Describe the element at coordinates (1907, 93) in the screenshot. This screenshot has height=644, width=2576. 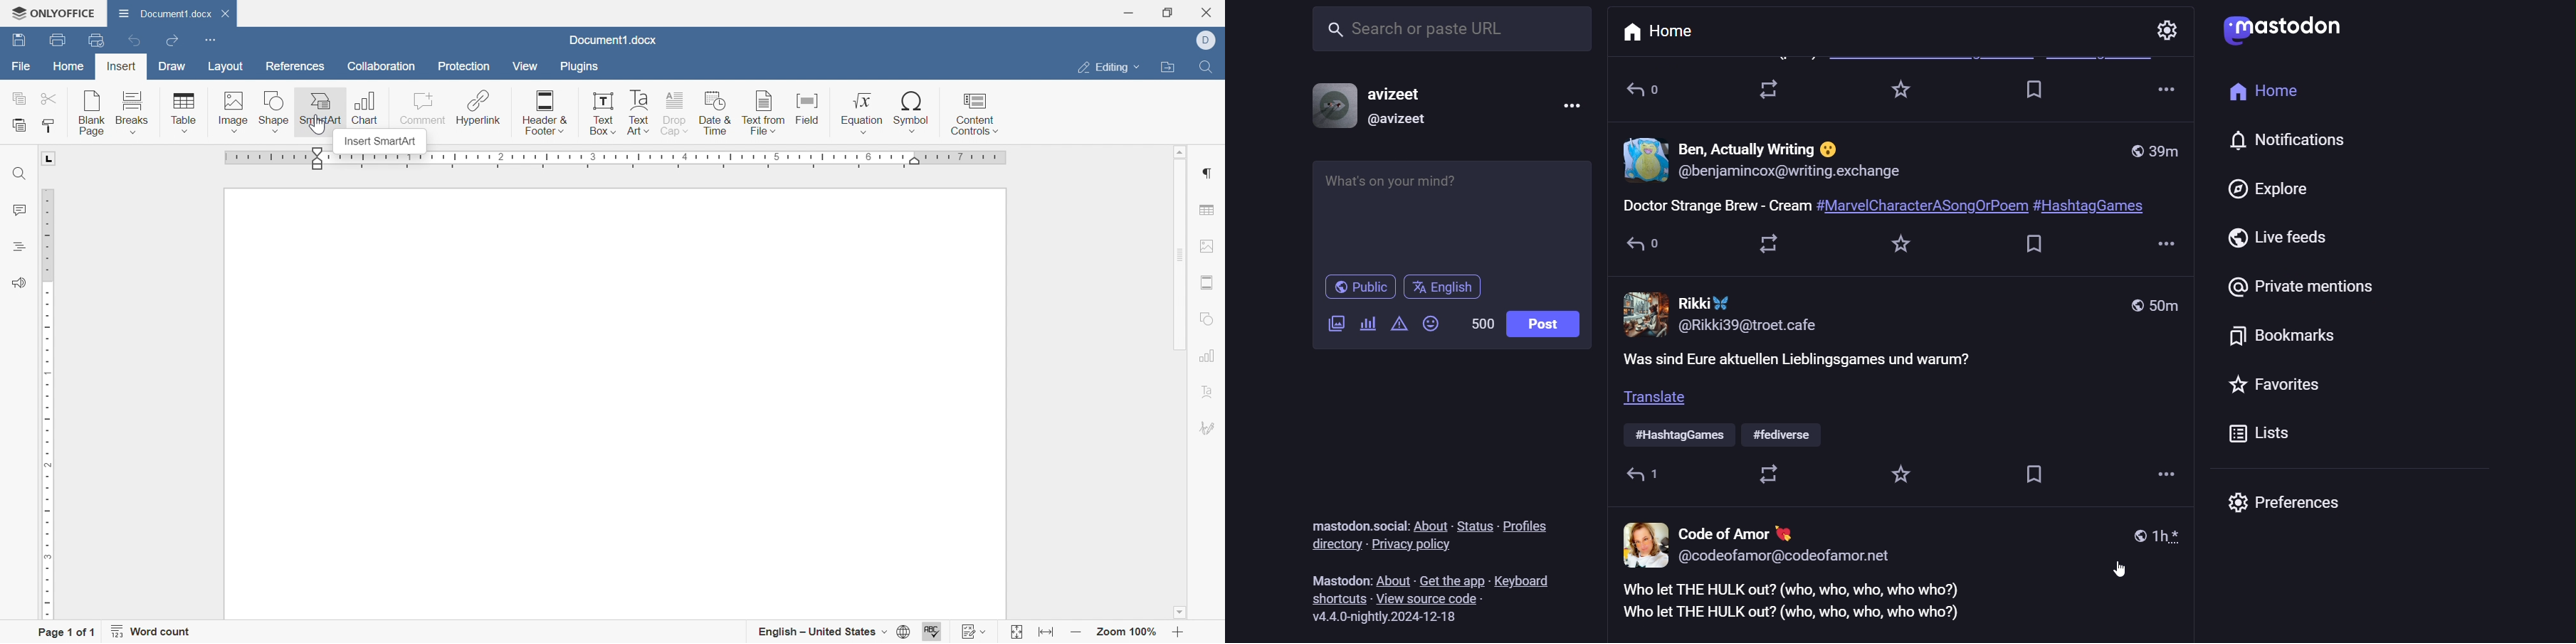
I see `favourite` at that location.